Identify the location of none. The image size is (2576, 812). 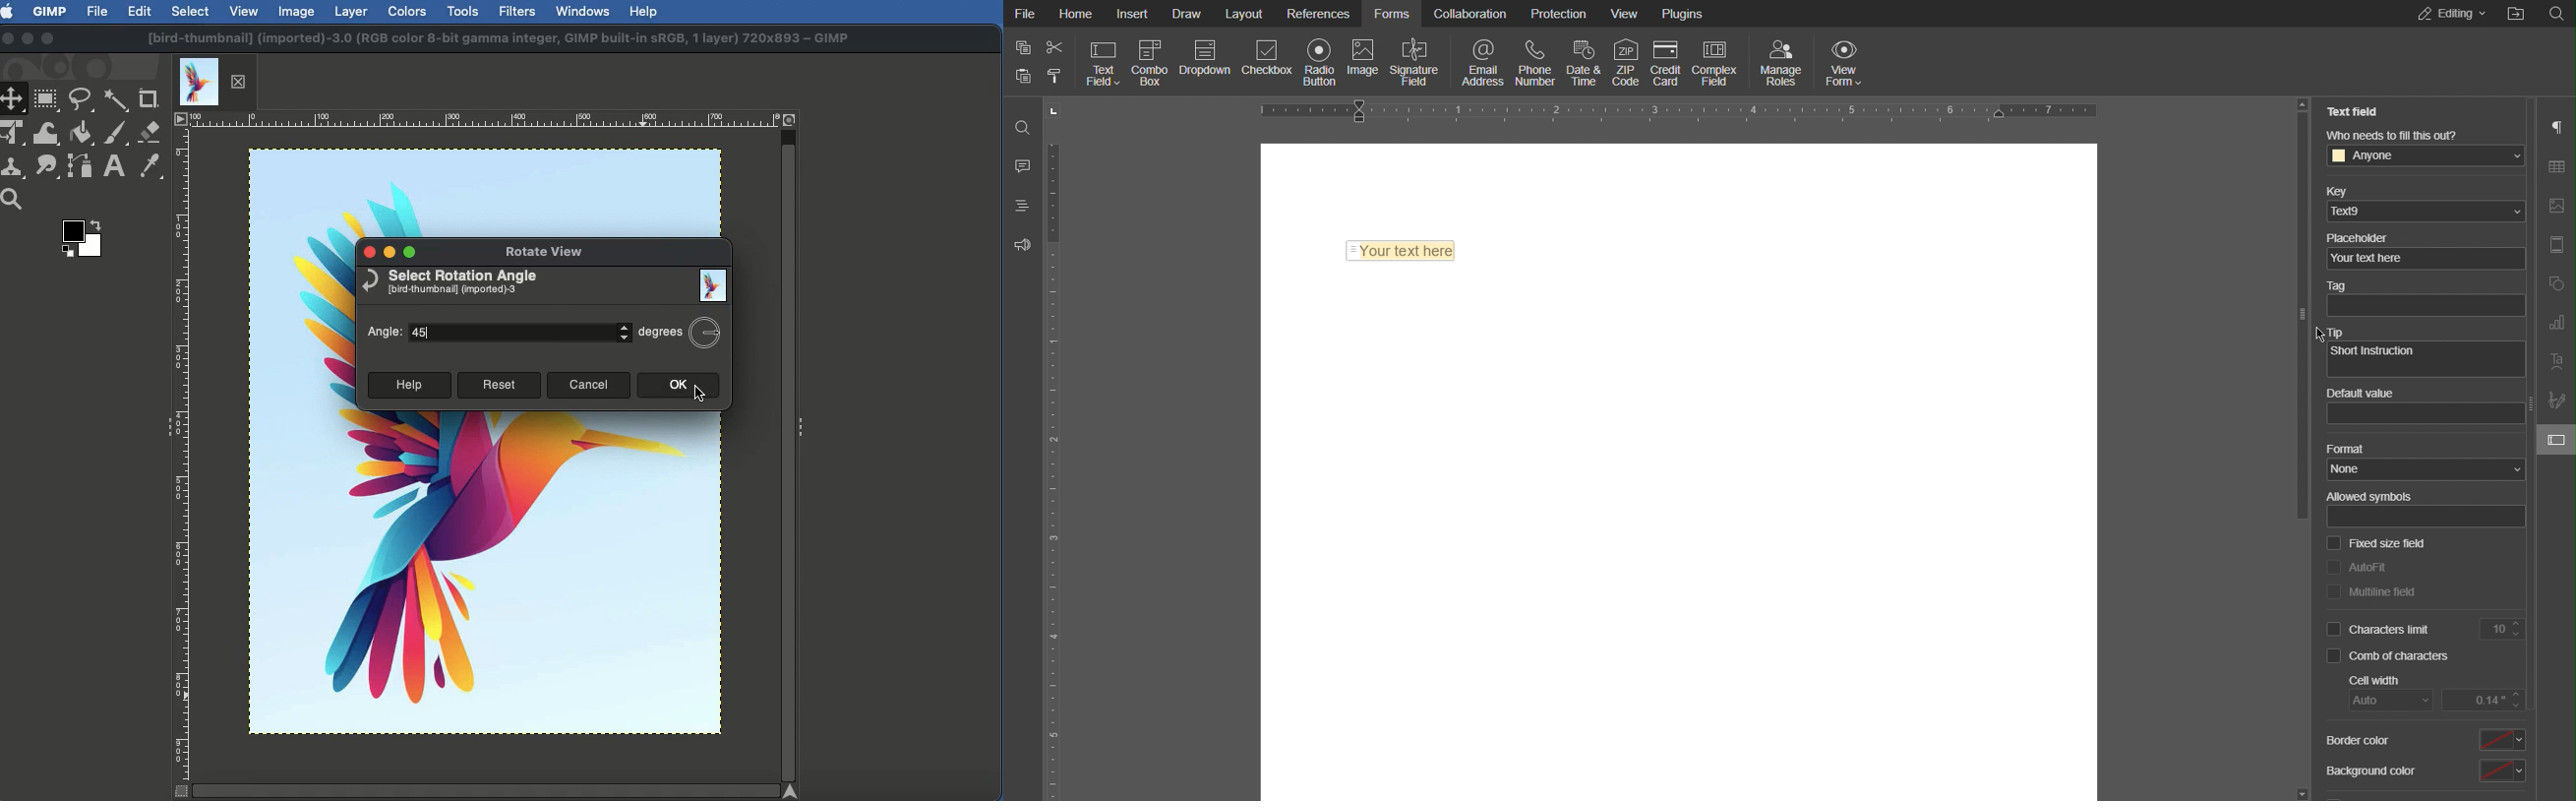
(2428, 468).